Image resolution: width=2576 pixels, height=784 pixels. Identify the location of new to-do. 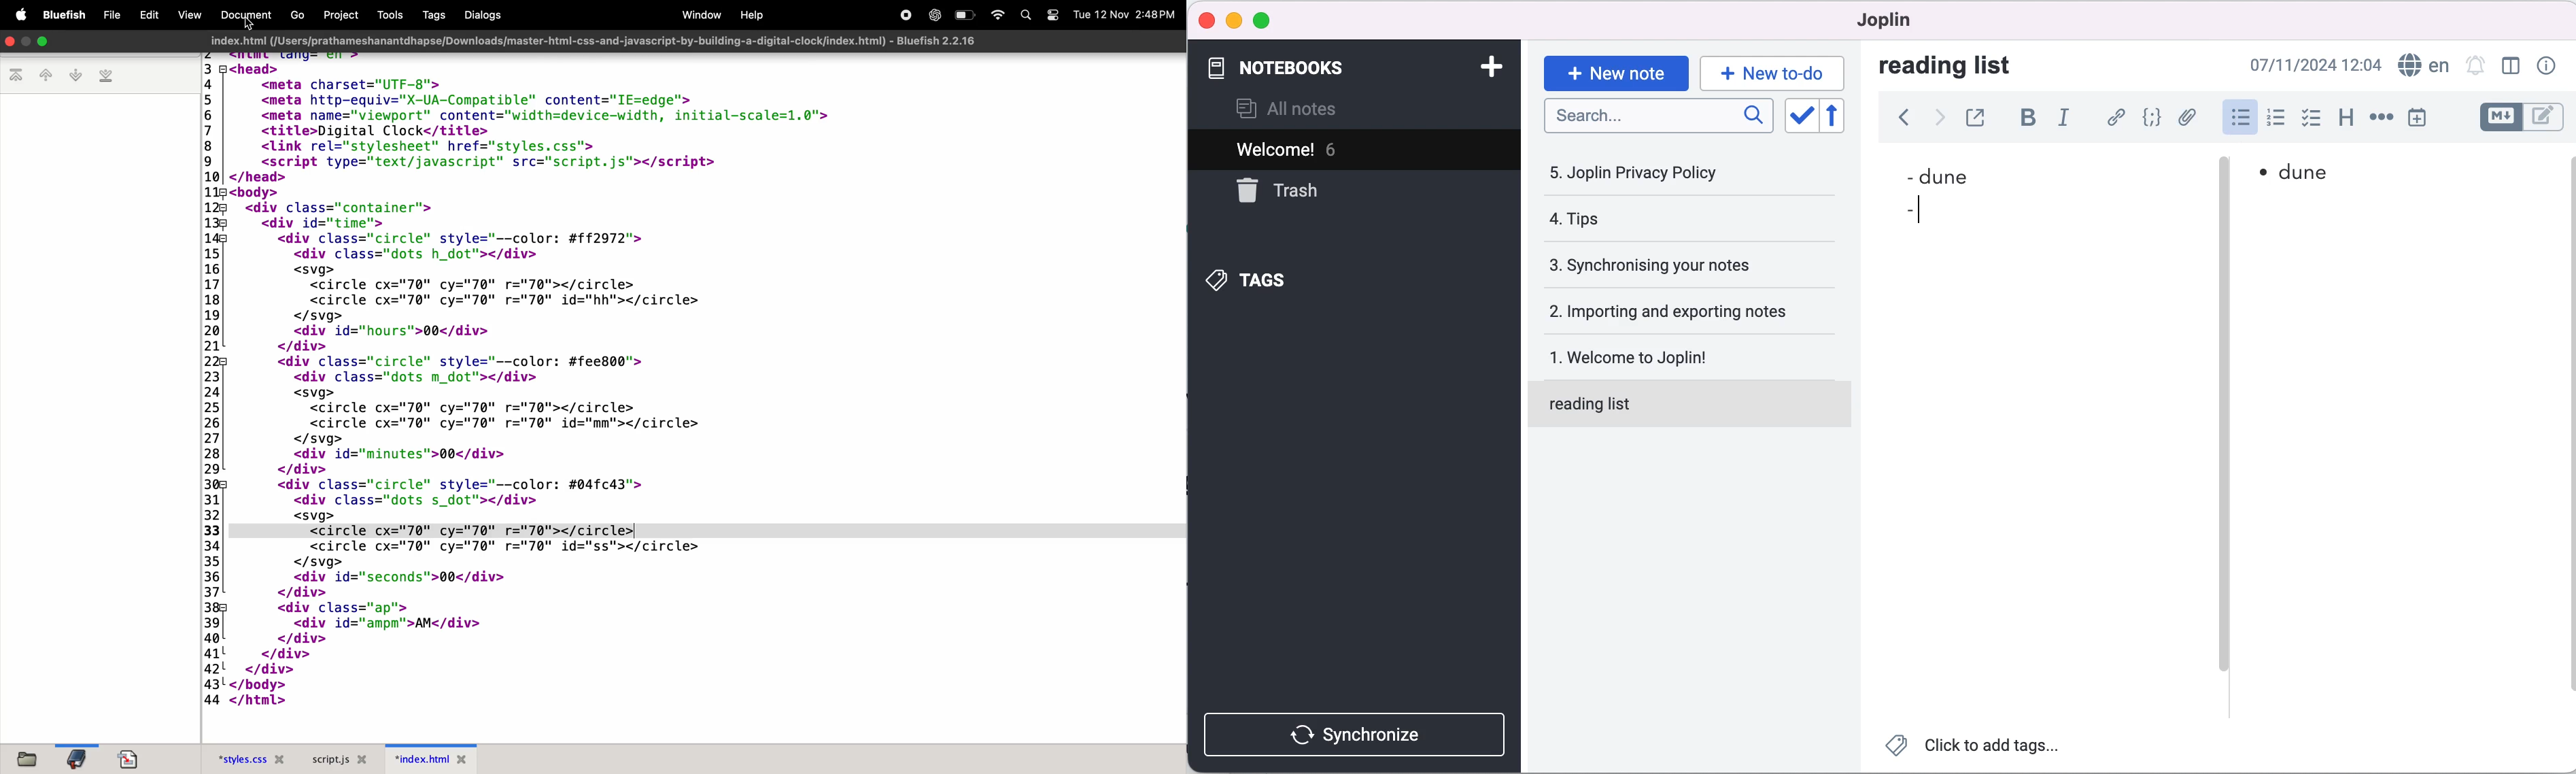
(1774, 71).